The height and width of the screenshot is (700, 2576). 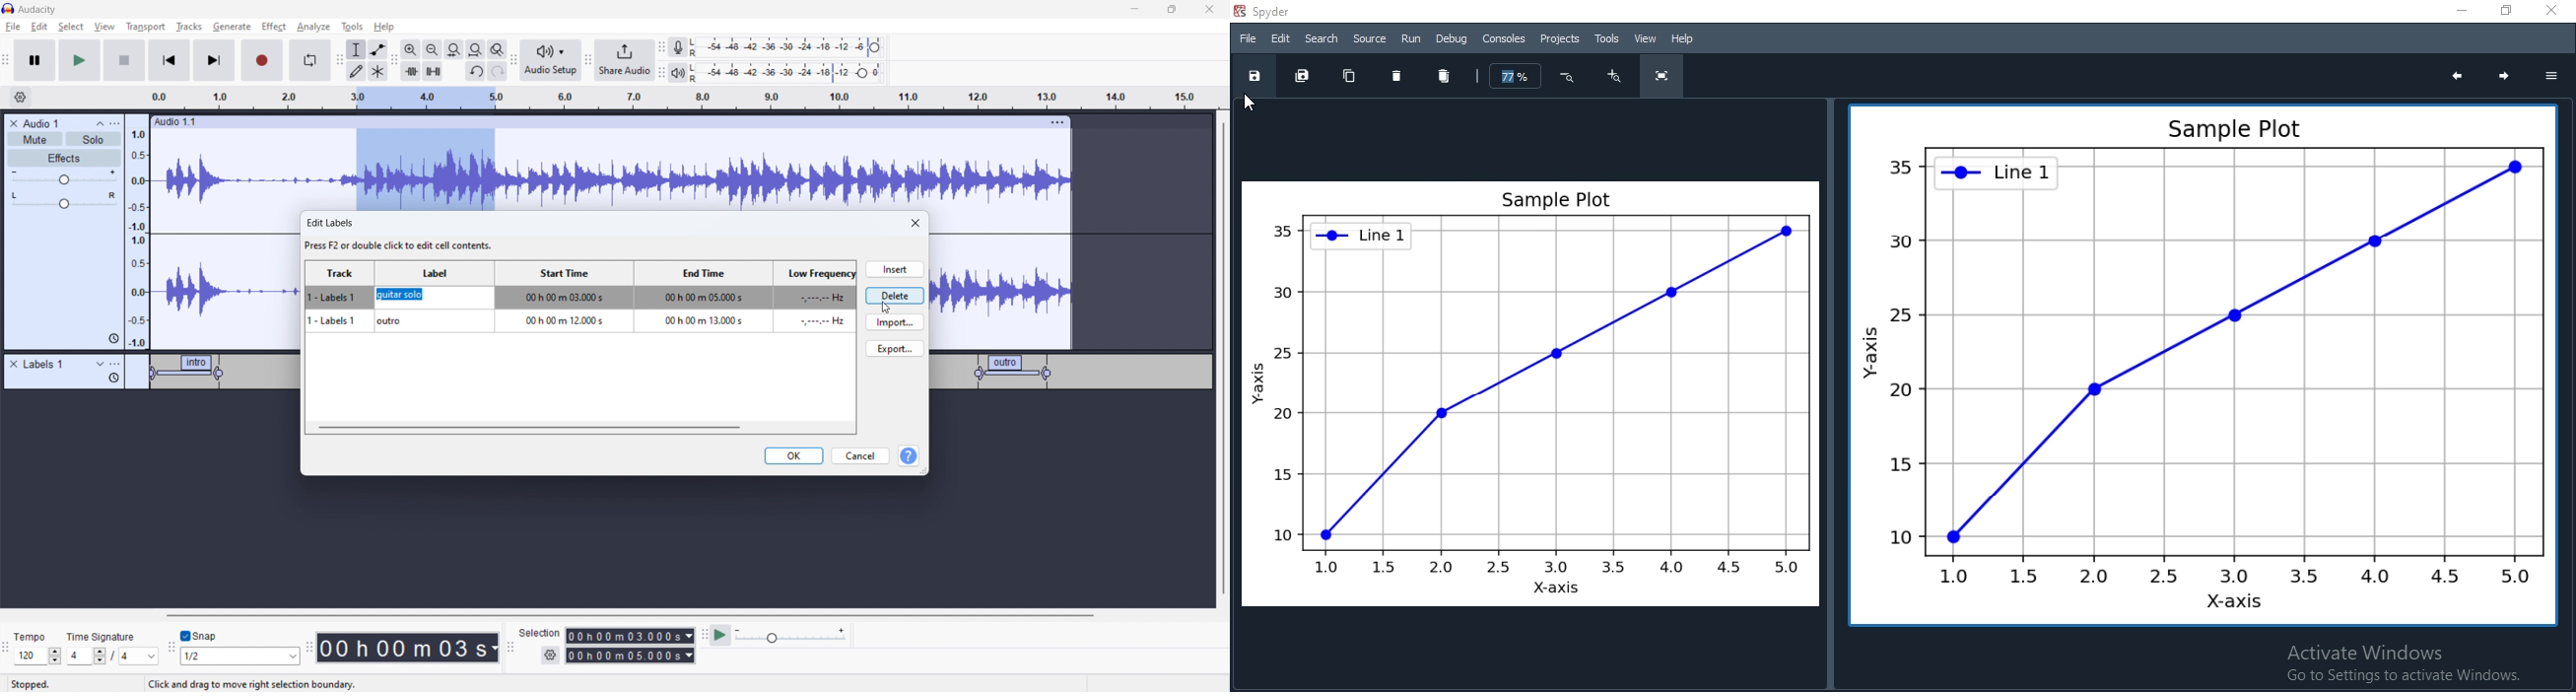 What do you see at coordinates (145, 26) in the screenshot?
I see `transport` at bounding box center [145, 26].